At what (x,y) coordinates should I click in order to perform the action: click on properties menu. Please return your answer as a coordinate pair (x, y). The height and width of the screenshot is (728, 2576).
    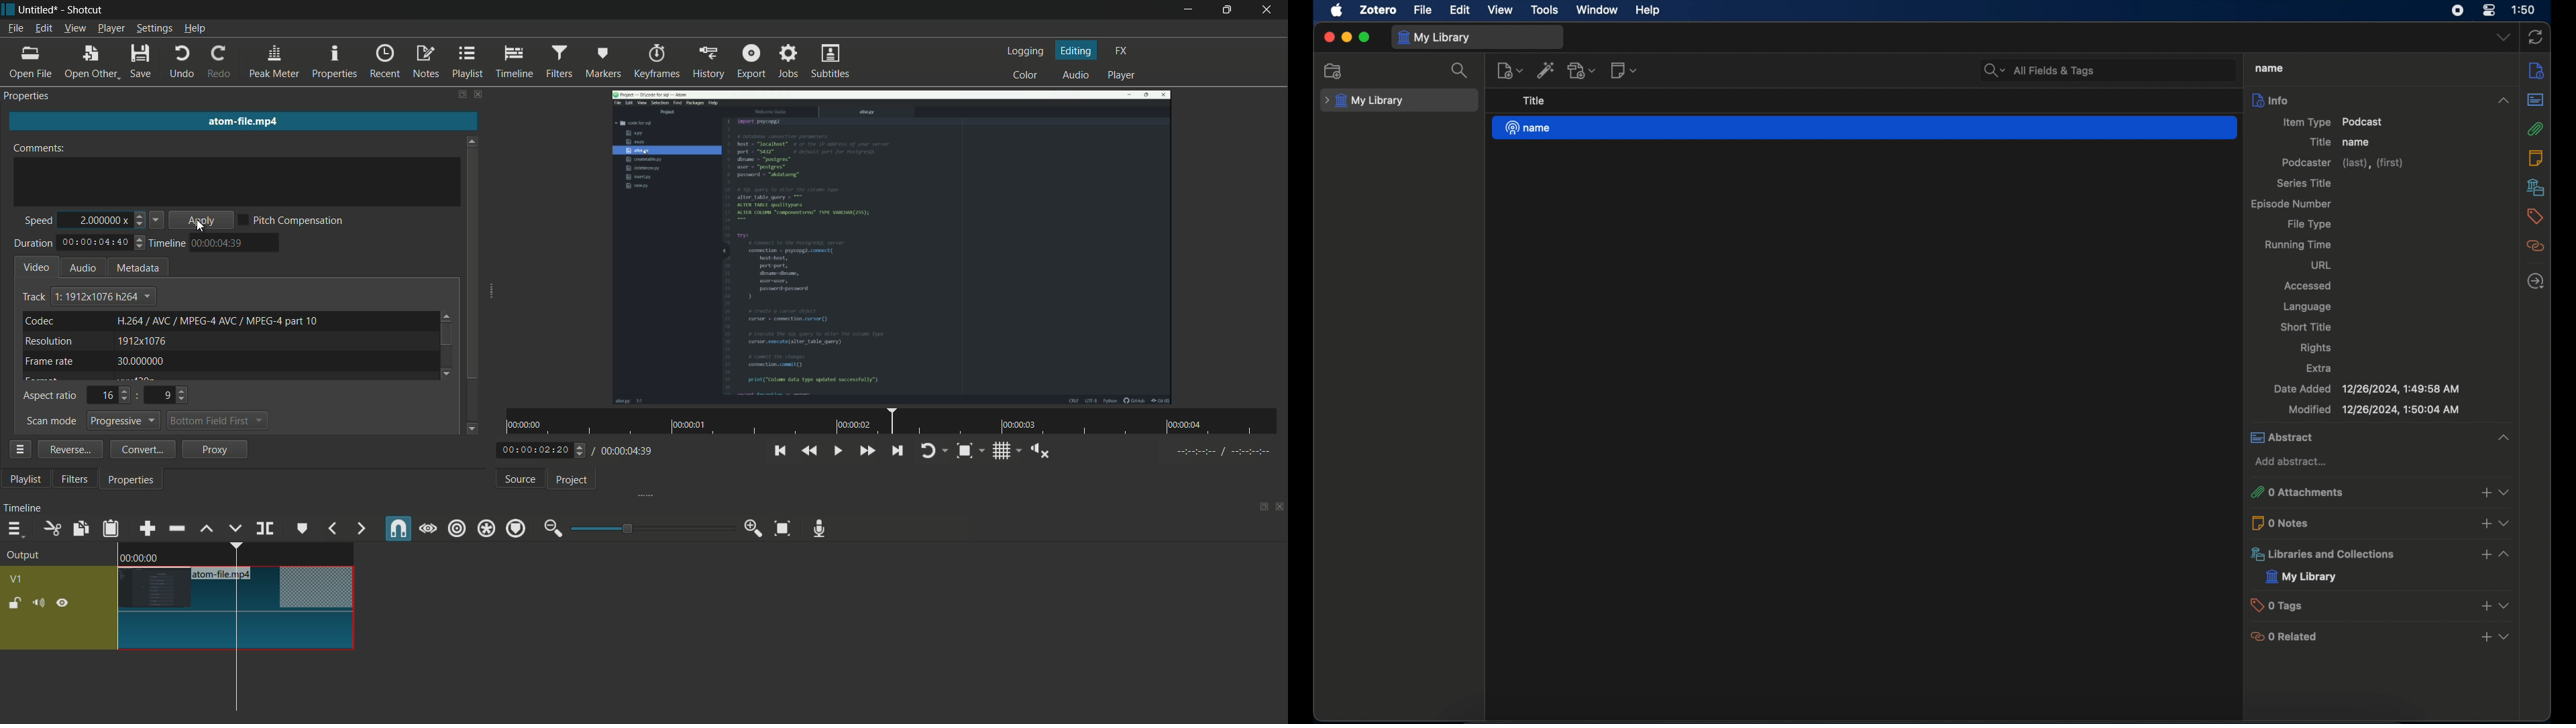
    Looking at the image, I should click on (19, 448).